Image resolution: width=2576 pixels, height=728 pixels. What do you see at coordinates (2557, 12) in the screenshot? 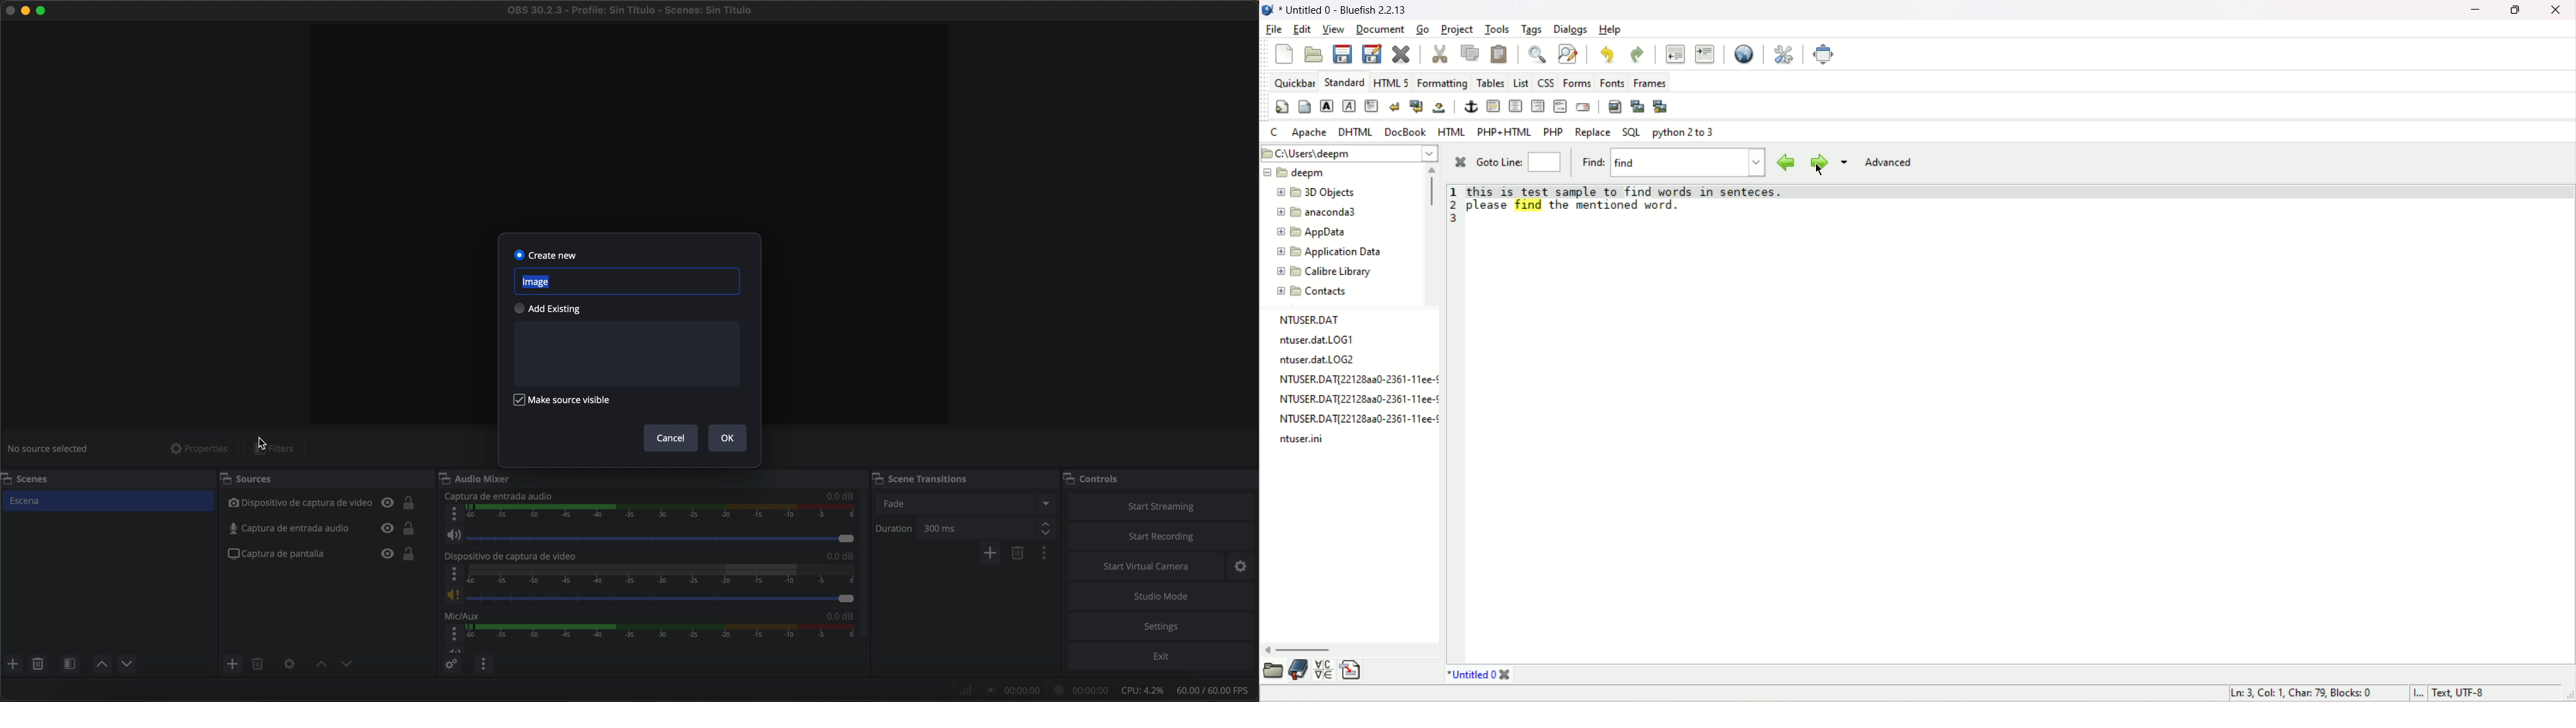
I see `close` at bounding box center [2557, 12].